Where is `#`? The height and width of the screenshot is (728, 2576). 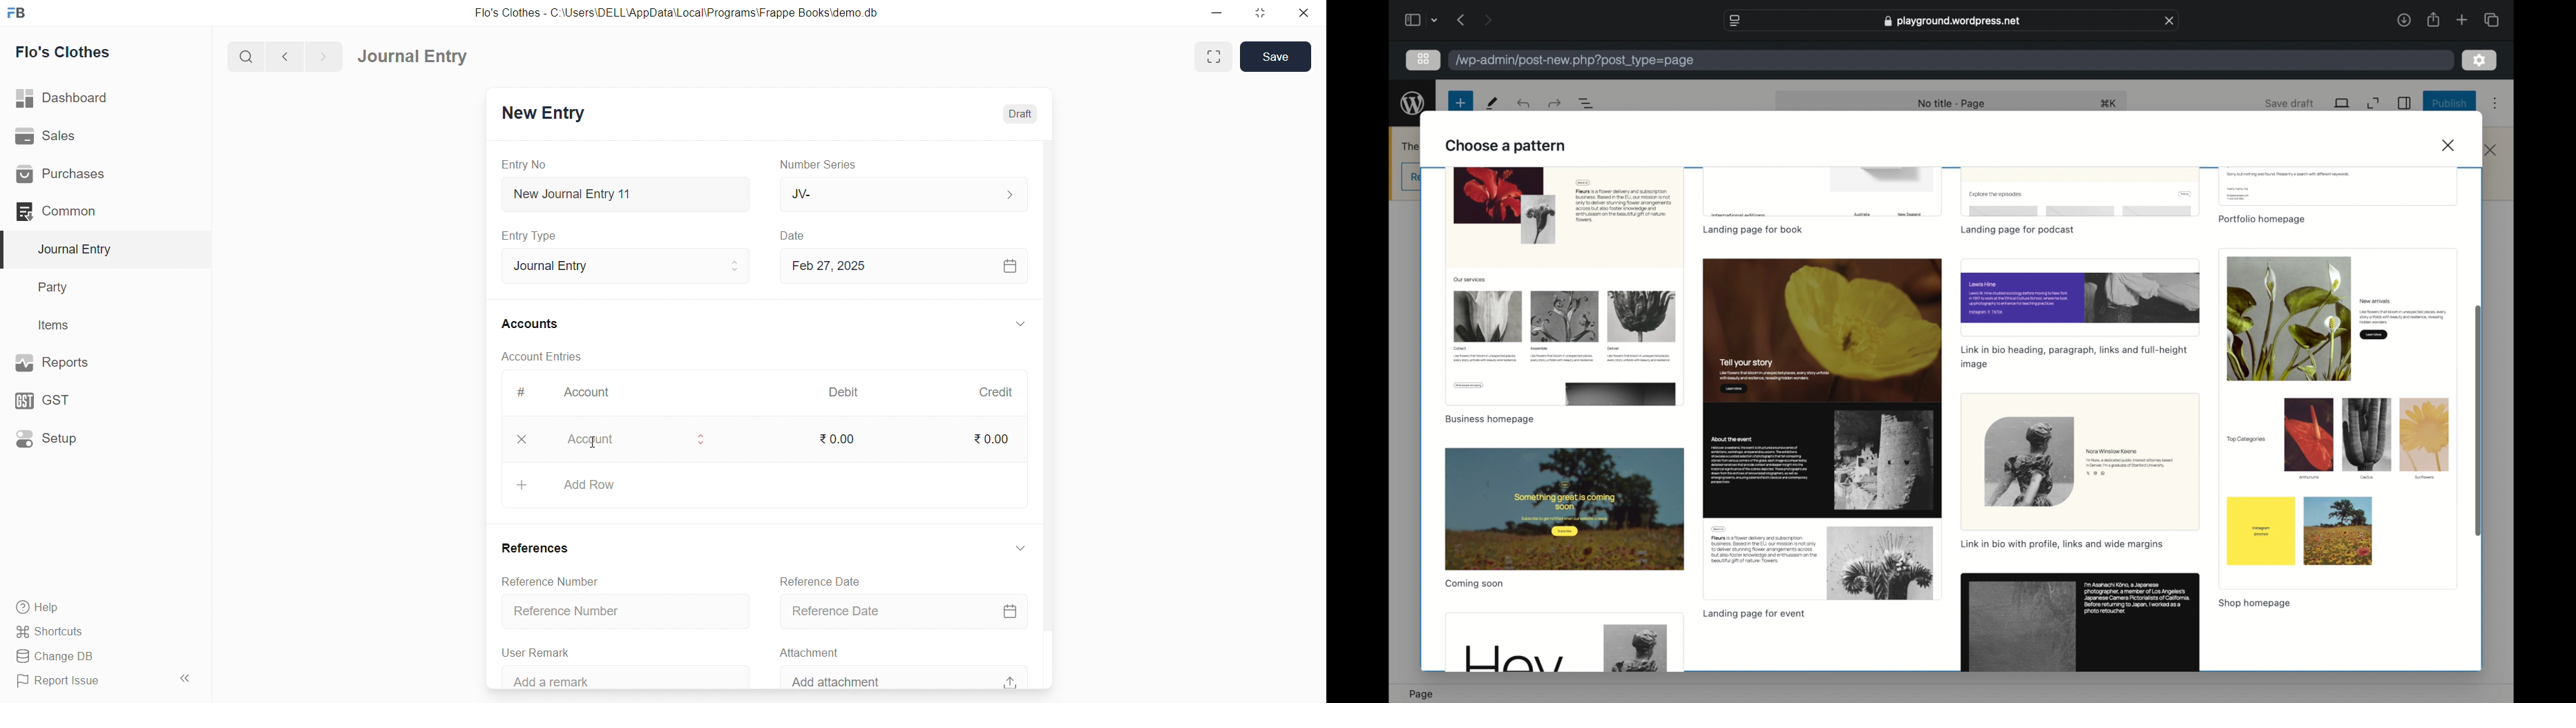 # is located at coordinates (521, 392).